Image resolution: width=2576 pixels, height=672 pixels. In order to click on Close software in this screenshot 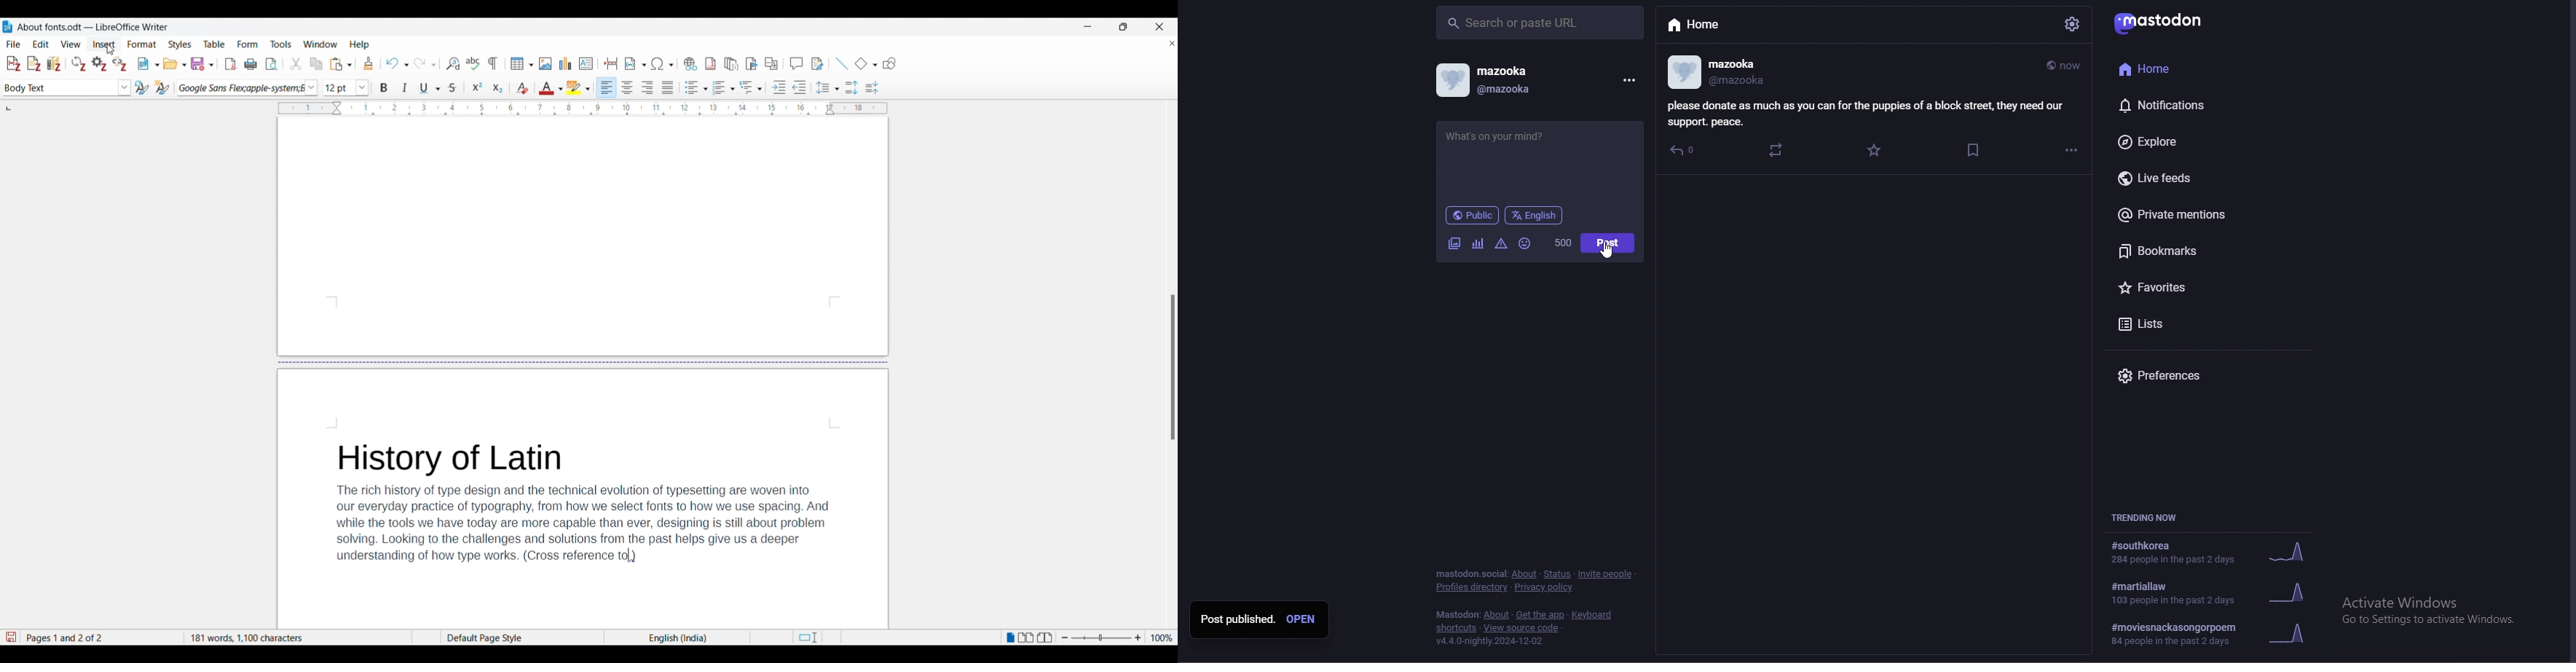, I will do `click(1160, 27)`.